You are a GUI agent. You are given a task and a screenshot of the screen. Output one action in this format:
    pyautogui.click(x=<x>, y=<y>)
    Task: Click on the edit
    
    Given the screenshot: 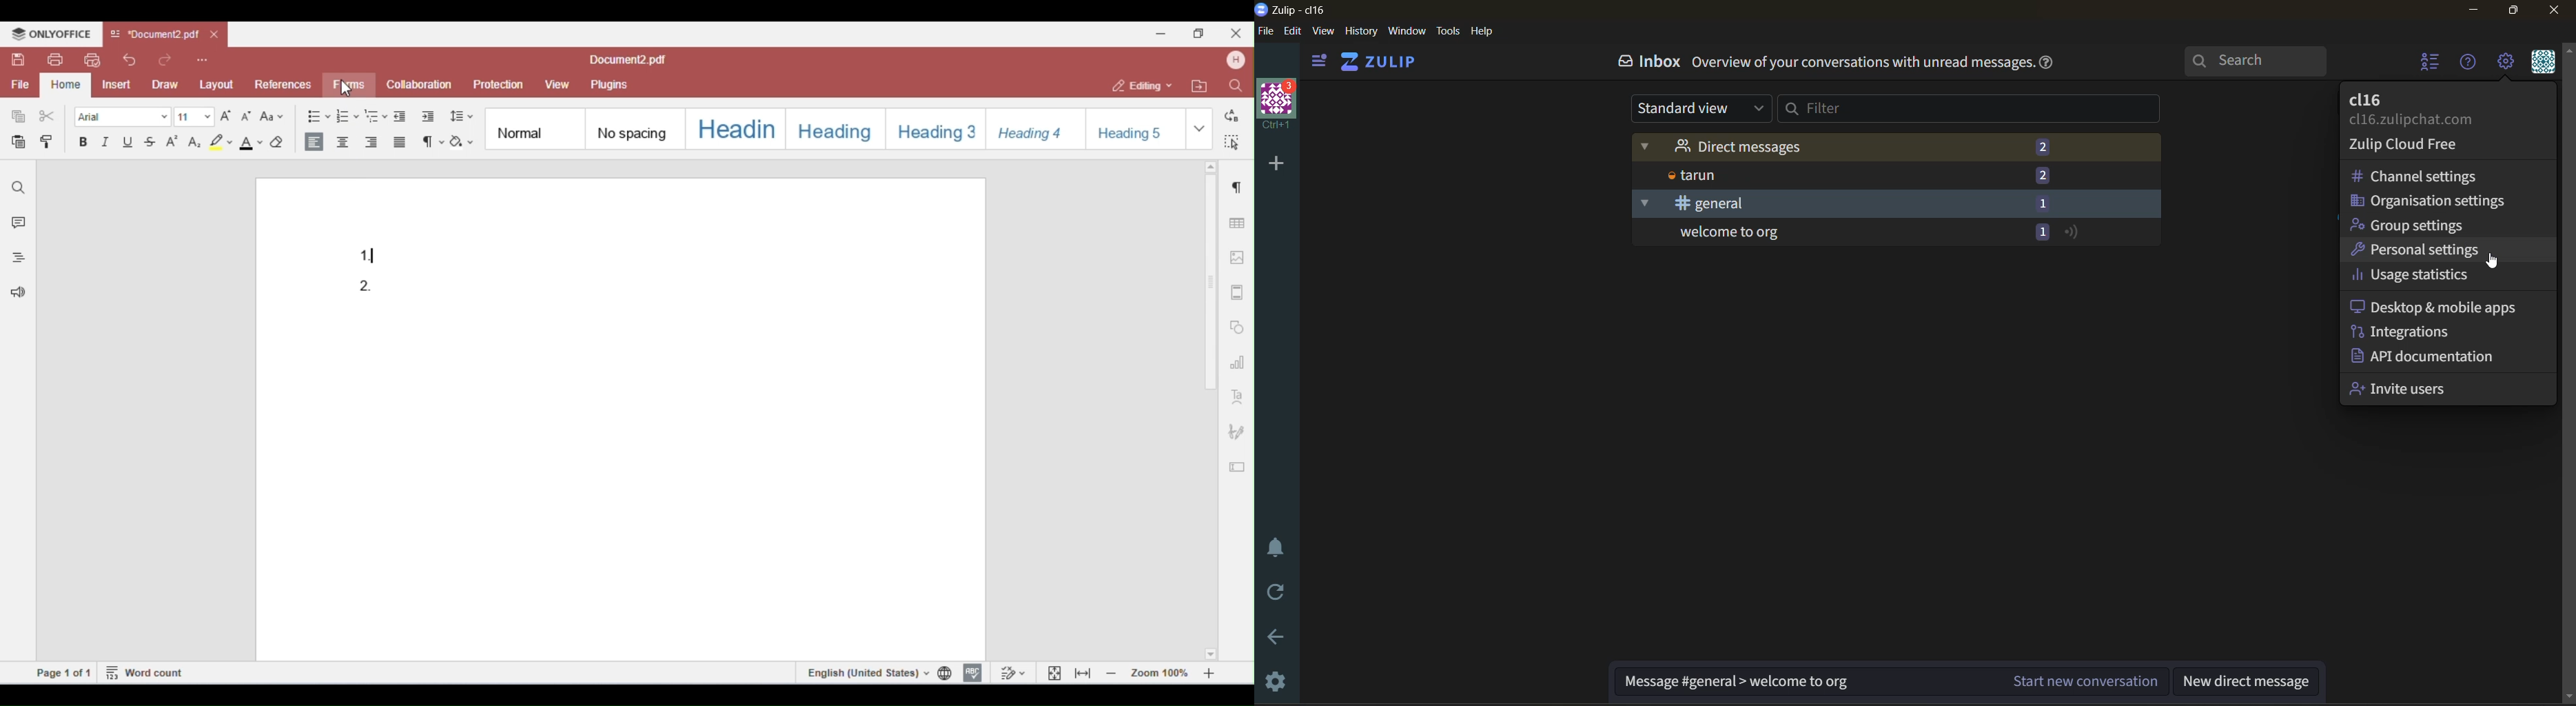 What is the action you would take?
    pyautogui.click(x=1291, y=30)
    